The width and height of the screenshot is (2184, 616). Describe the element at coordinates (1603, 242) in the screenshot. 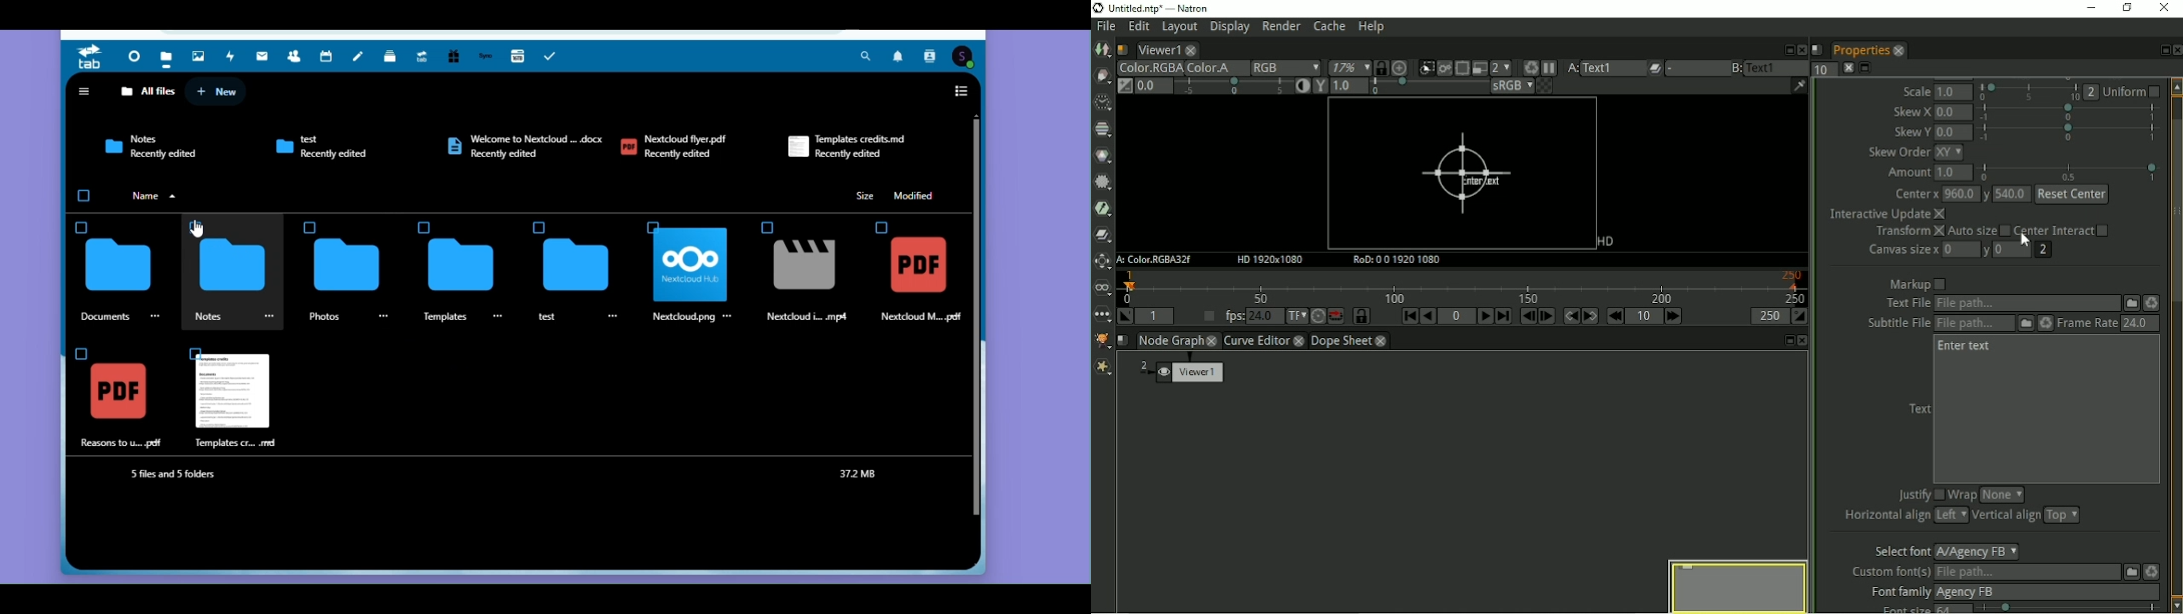

I see `HD` at that location.